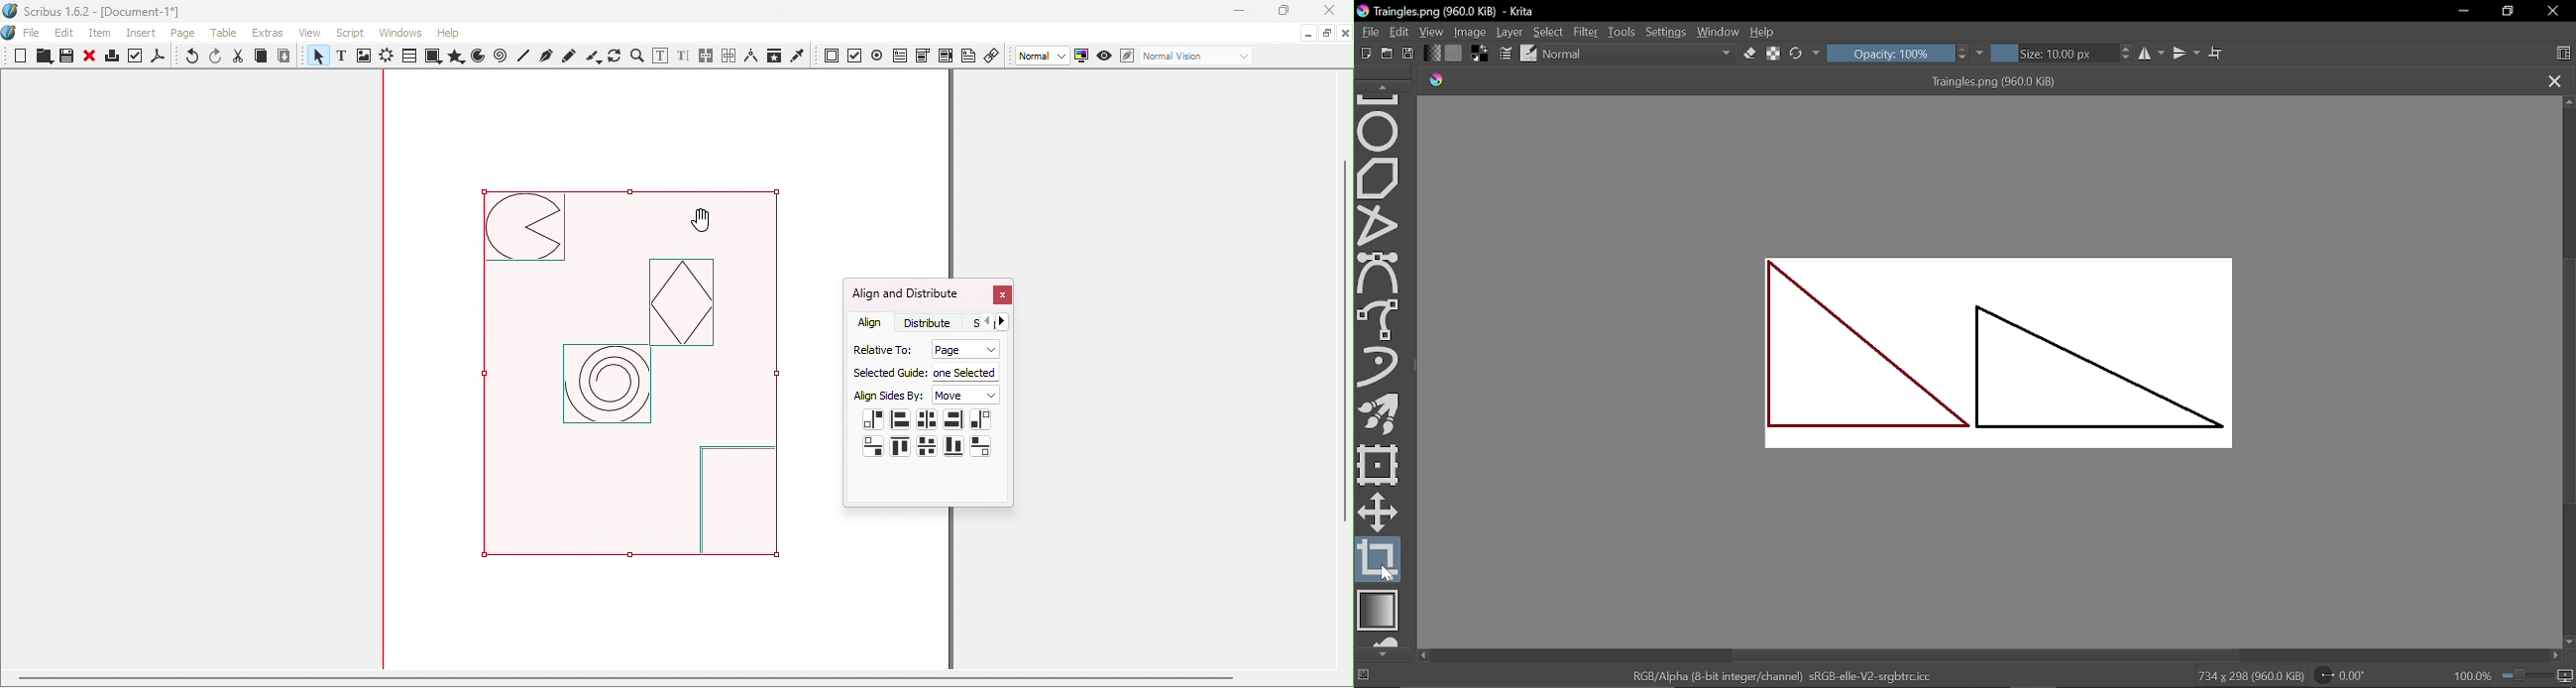 Image resolution: width=2576 pixels, height=700 pixels. What do you see at coordinates (900, 417) in the screenshot?
I see `Align left sides` at bounding box center [900, 417].